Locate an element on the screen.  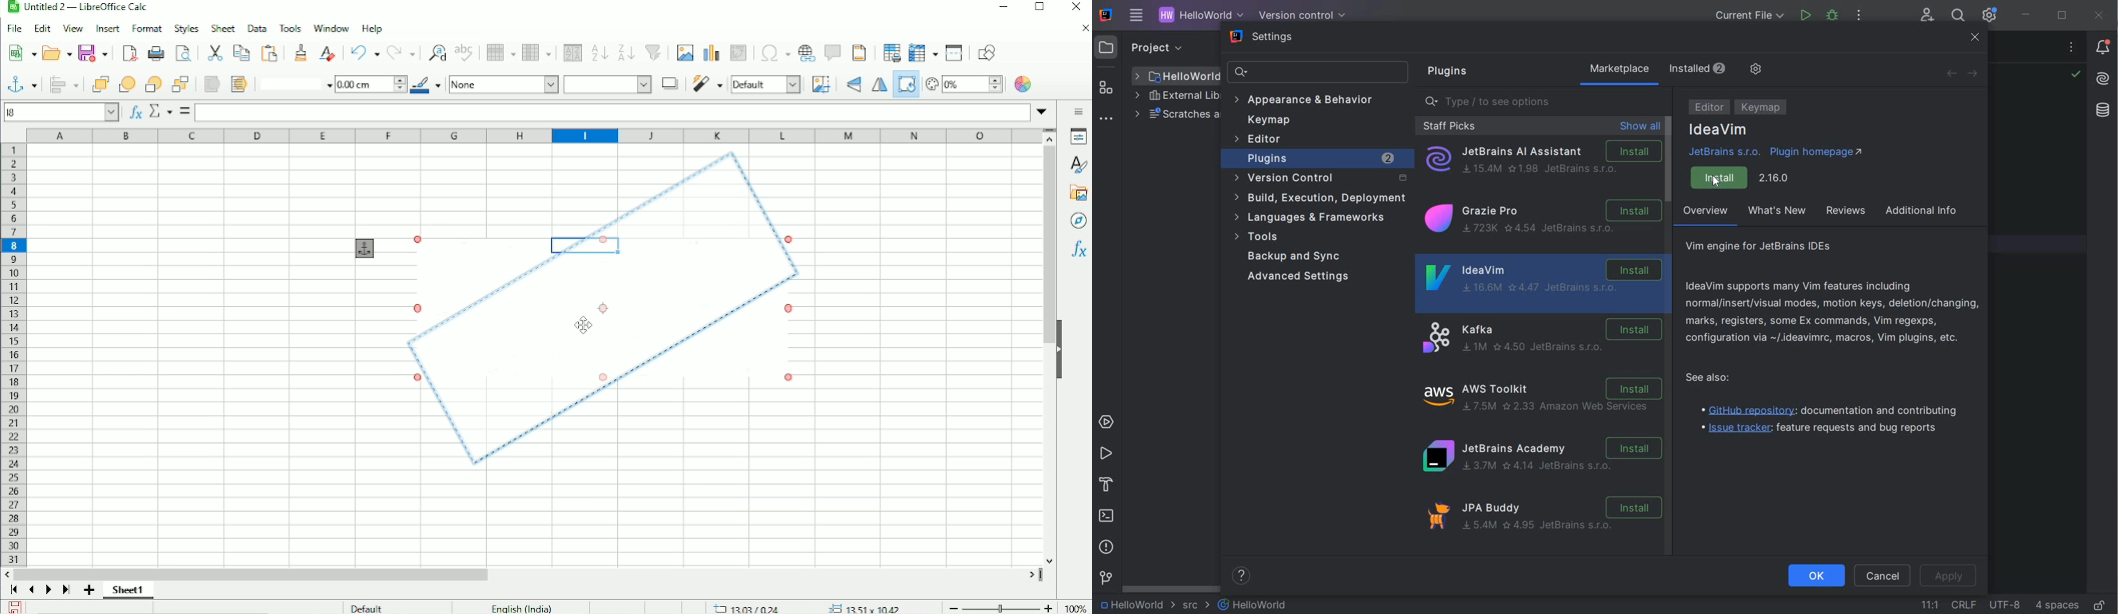
Scroll to first sheet is located at coordinates (13, 591).